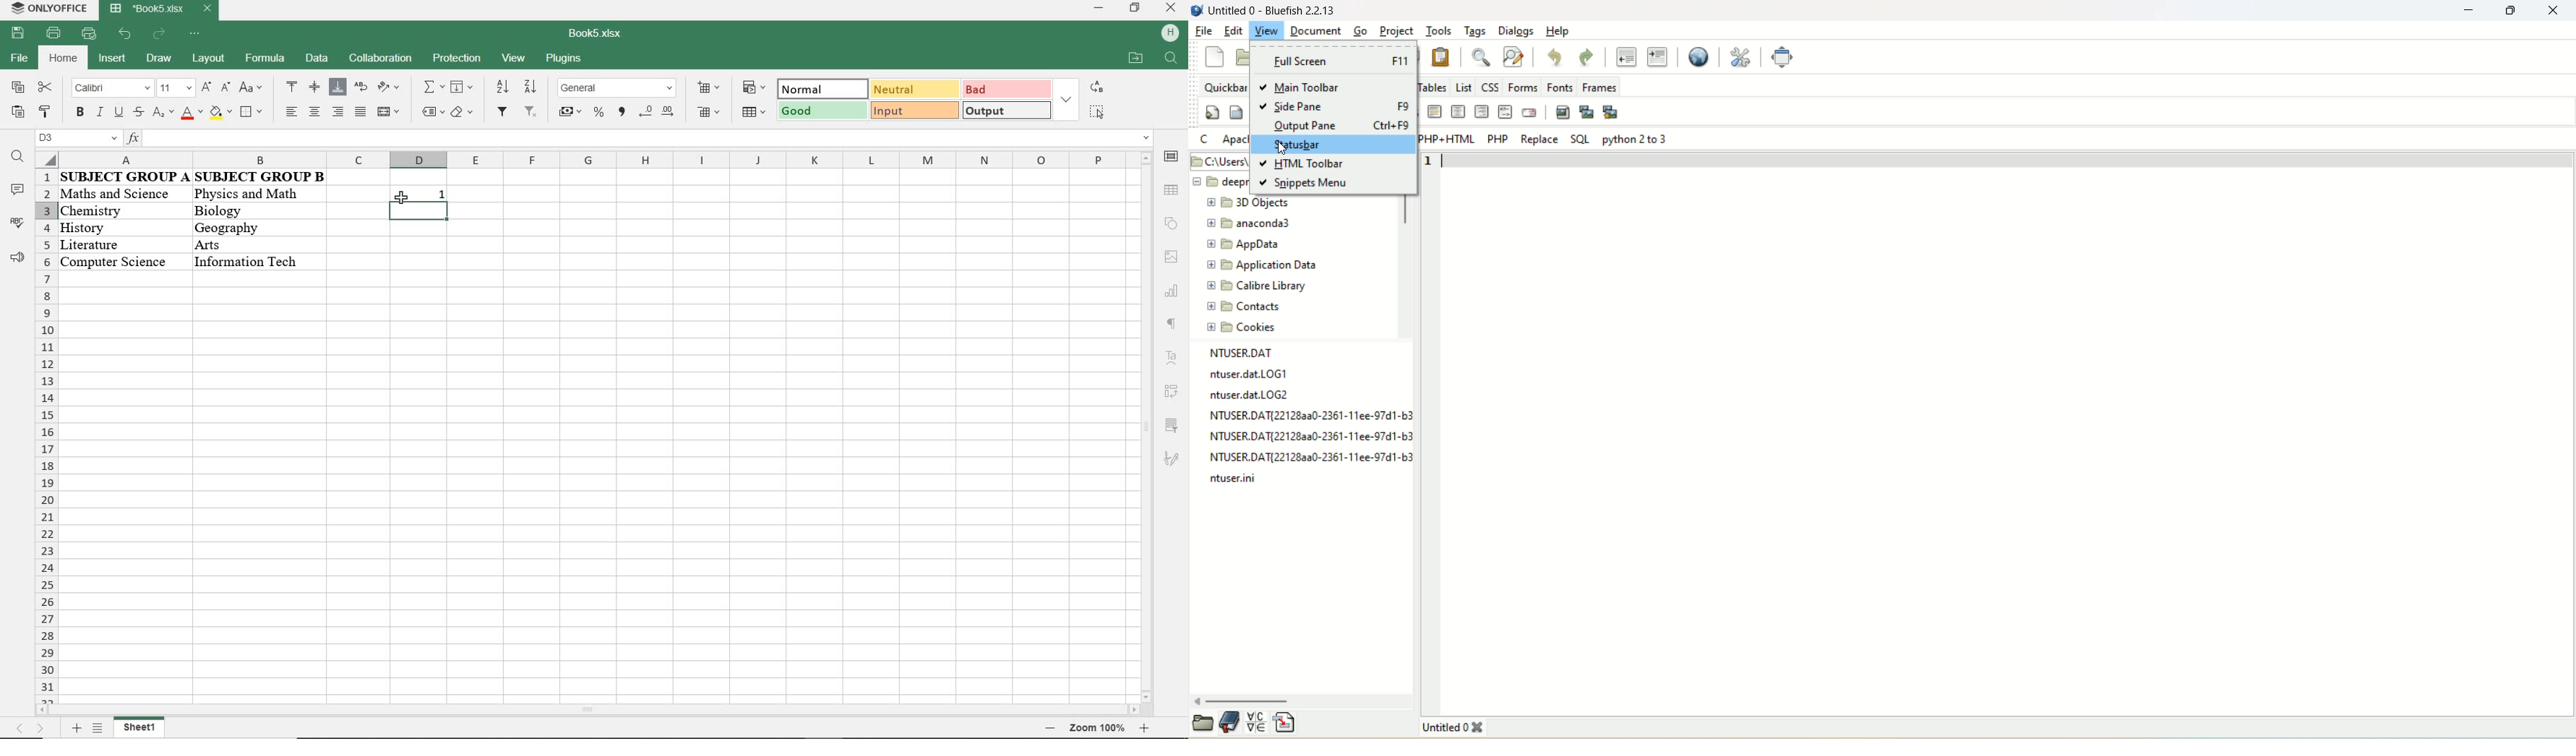 Image resolution: width=2576 pixels, height=756 pixels. I want to click on spell checking, so click(16, 223).